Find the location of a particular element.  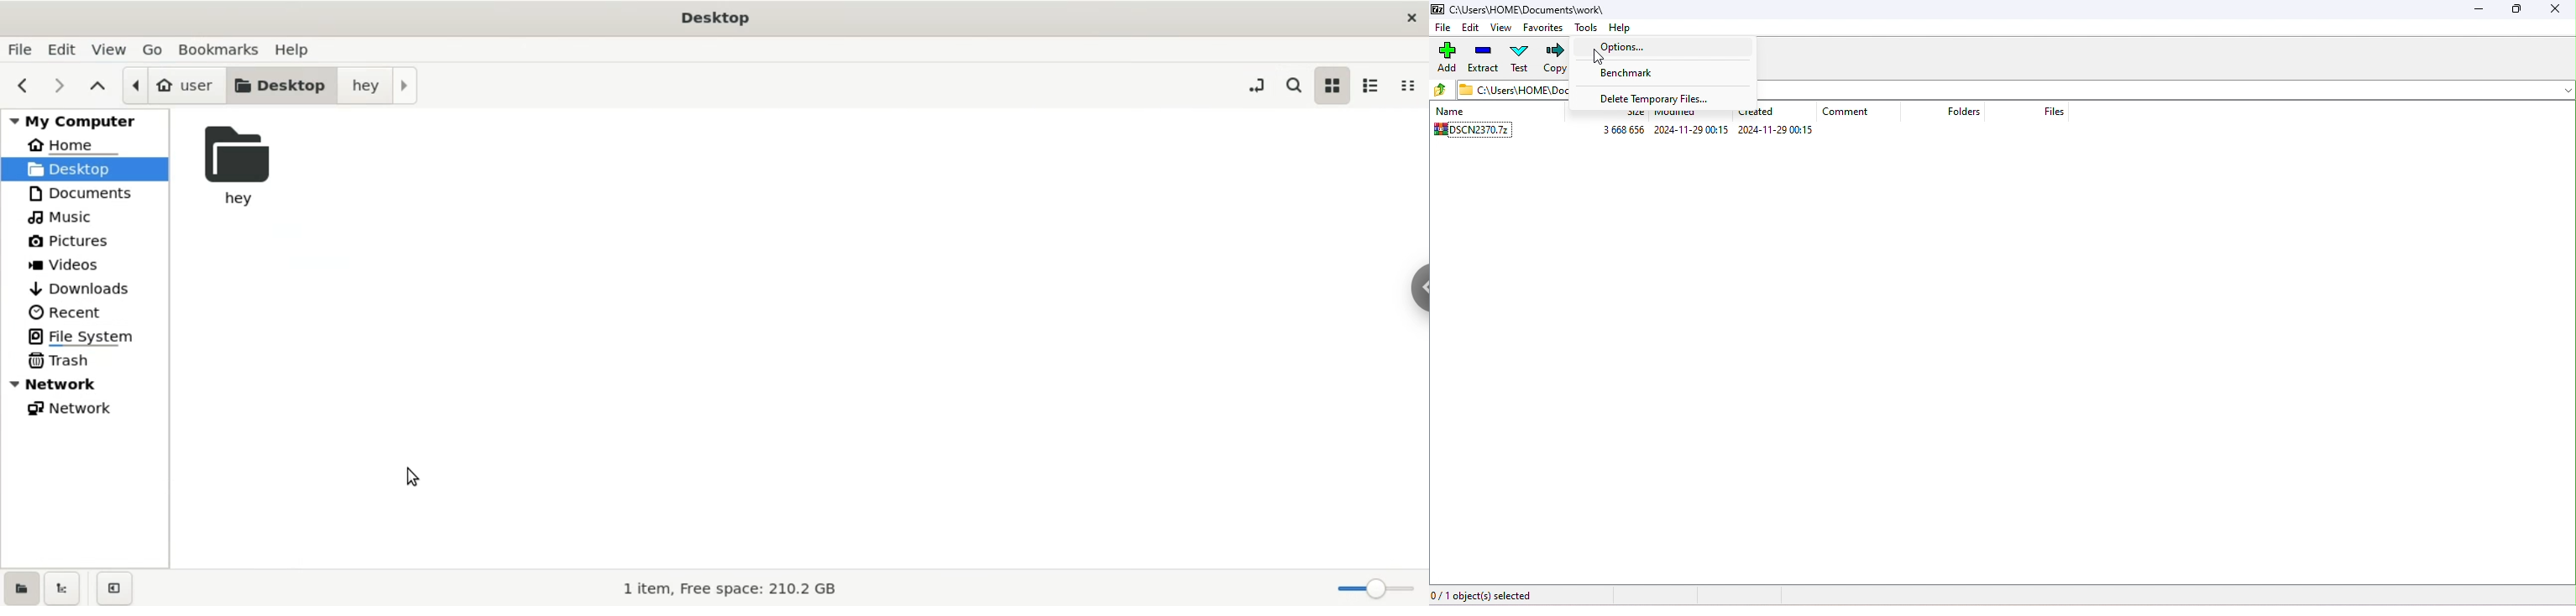

home is located at coordinates (90, 147).